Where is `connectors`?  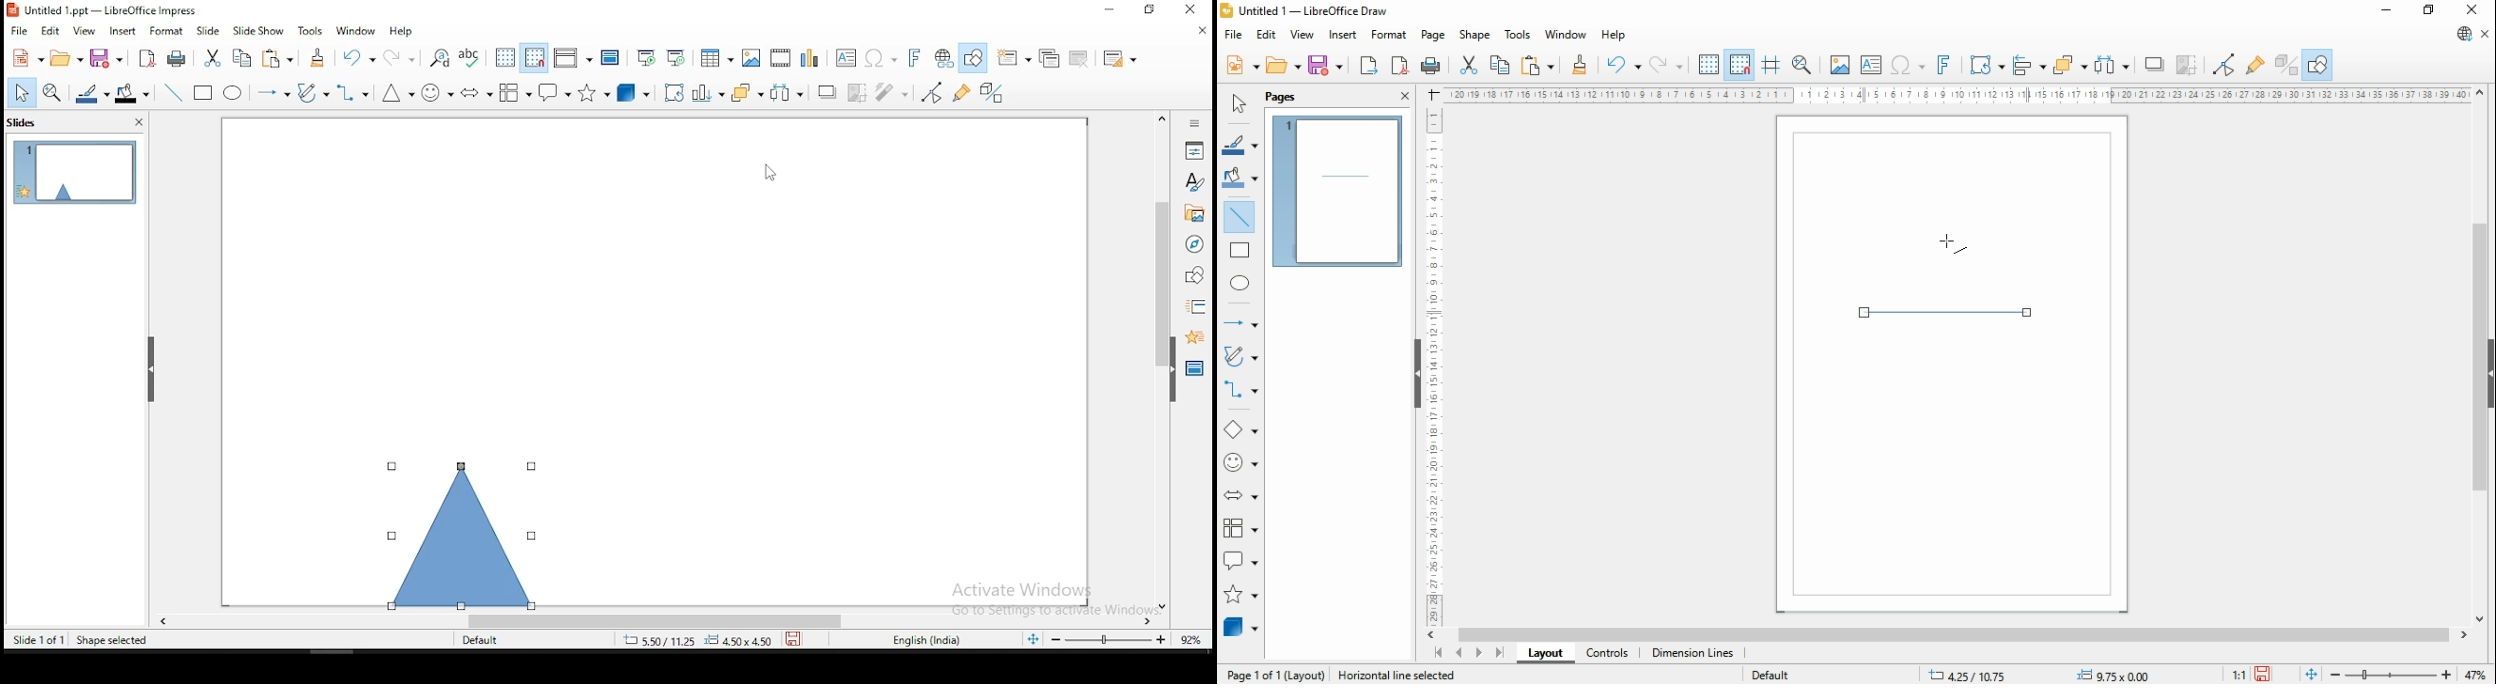
connectors is located at coordinates (352, 93).